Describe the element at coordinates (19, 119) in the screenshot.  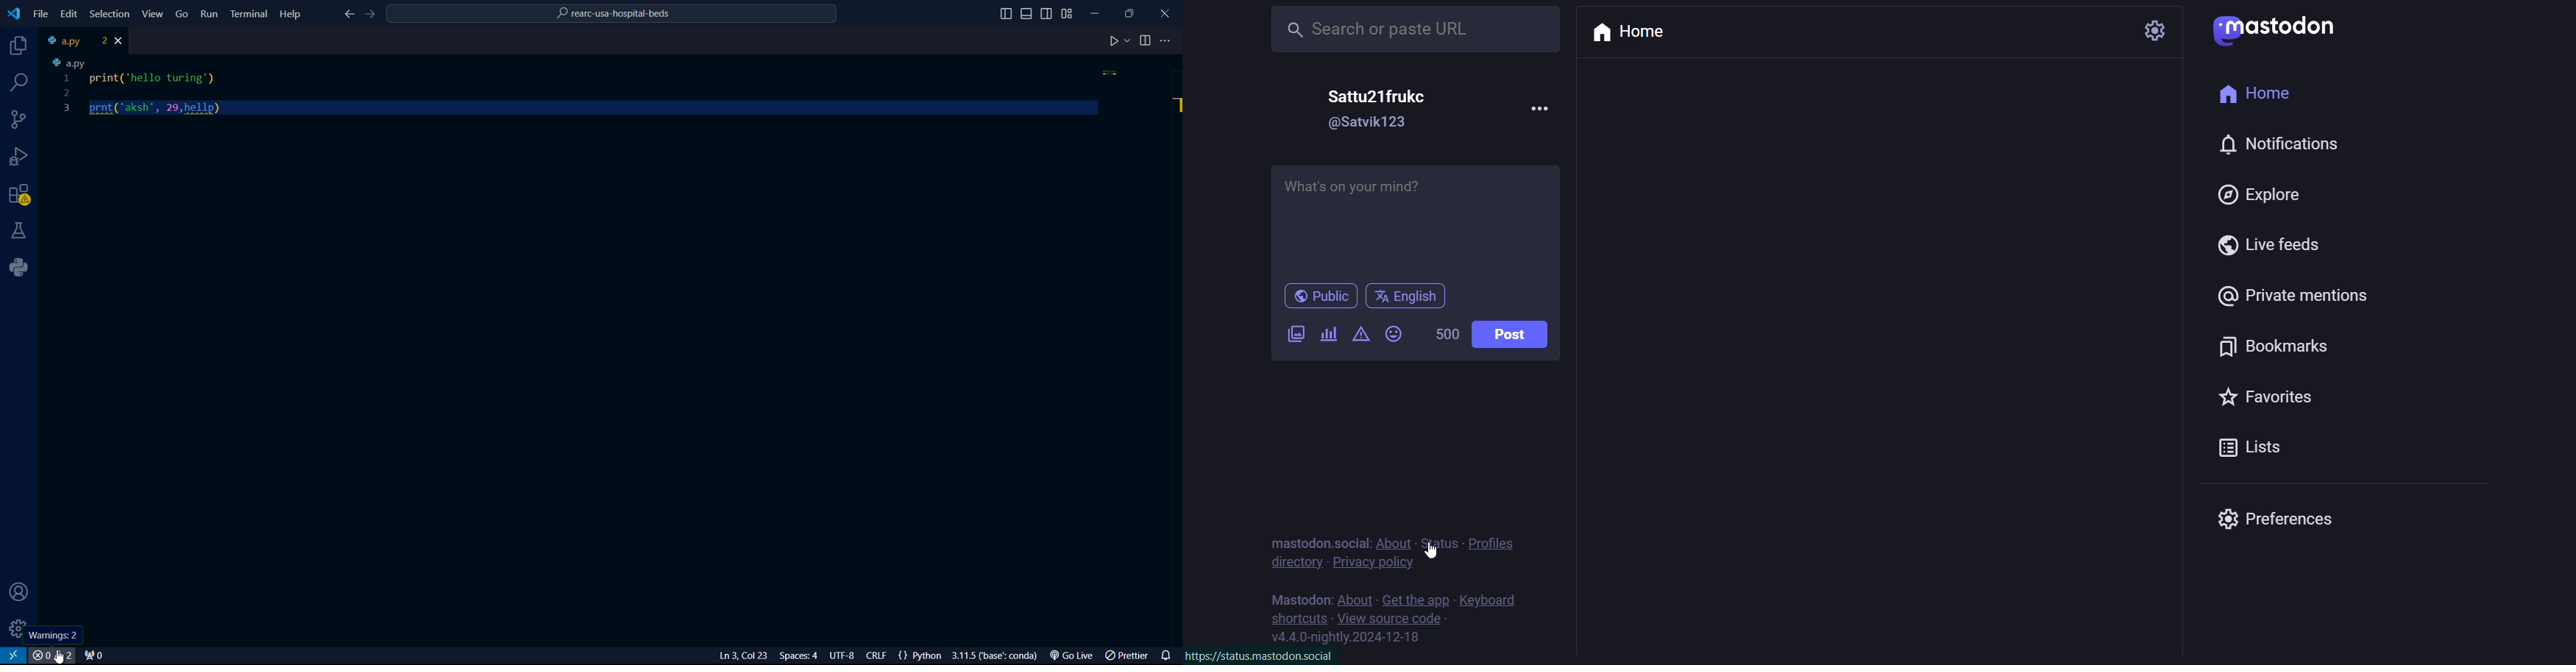
I see `connections` at that location.